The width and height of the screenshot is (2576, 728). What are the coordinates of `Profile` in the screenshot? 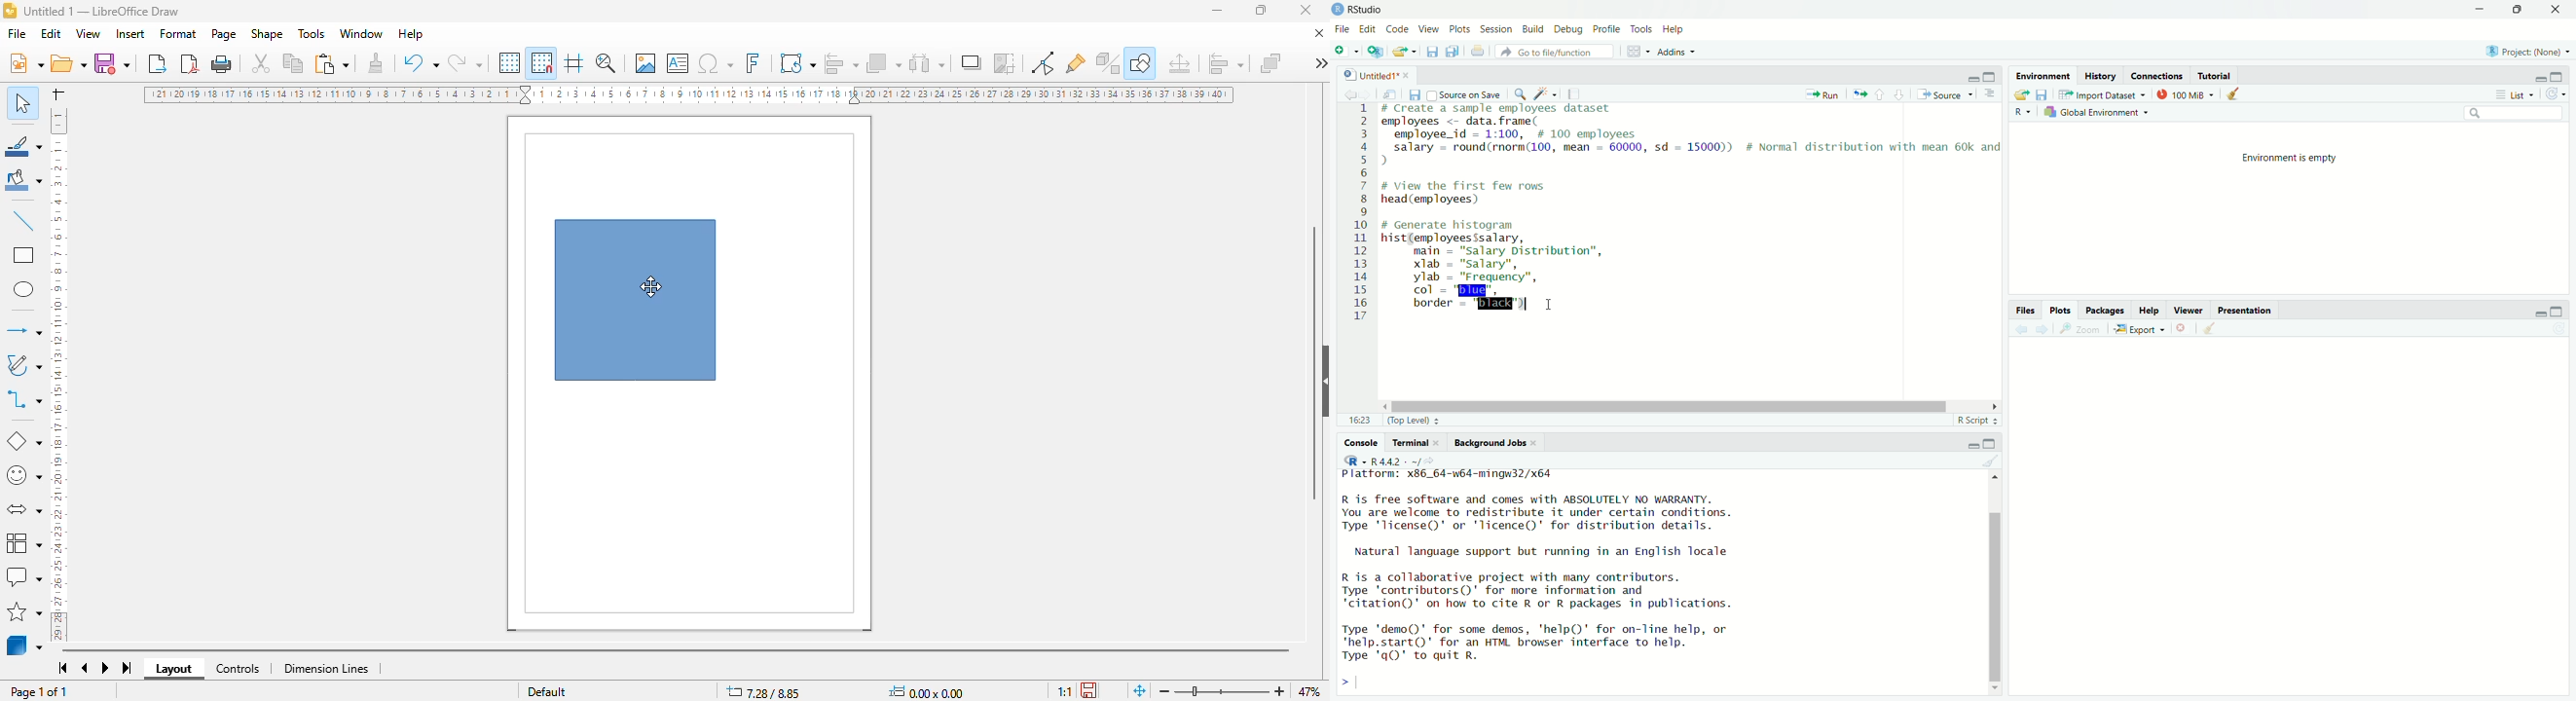 It's located at (1608, 29).